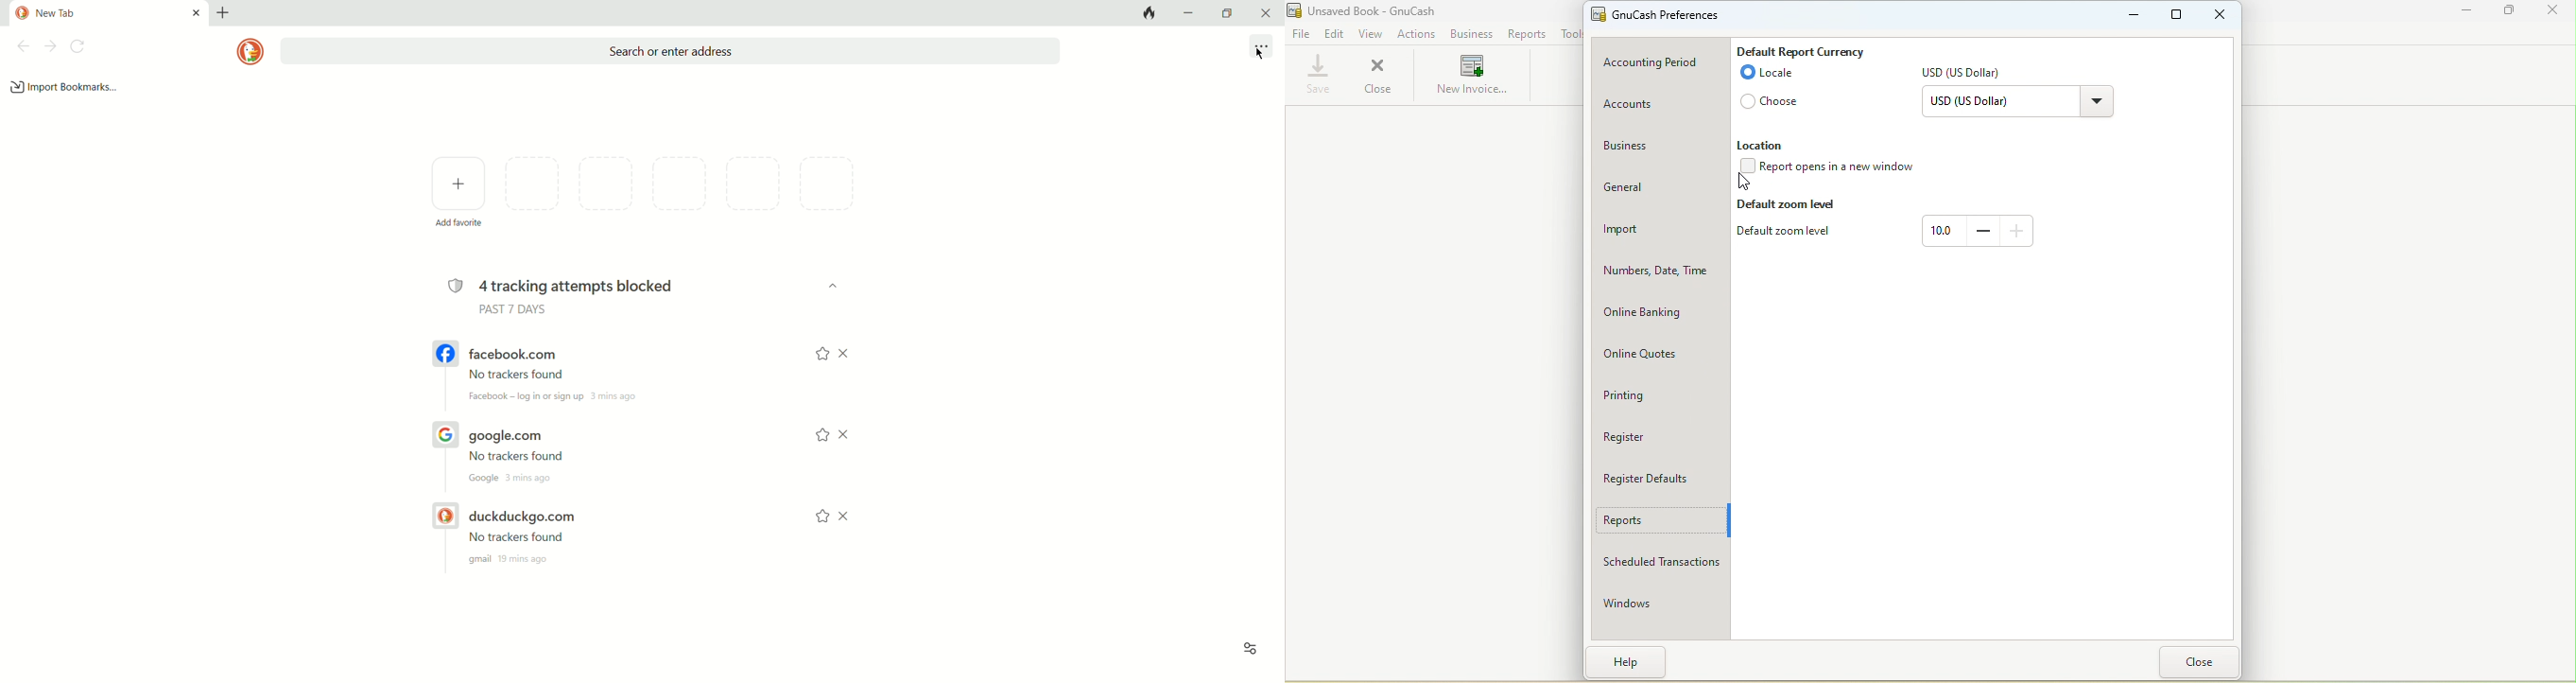  Describe the element at coordinates (1418, 33) in the screenshot. I see `Actions` at that location.